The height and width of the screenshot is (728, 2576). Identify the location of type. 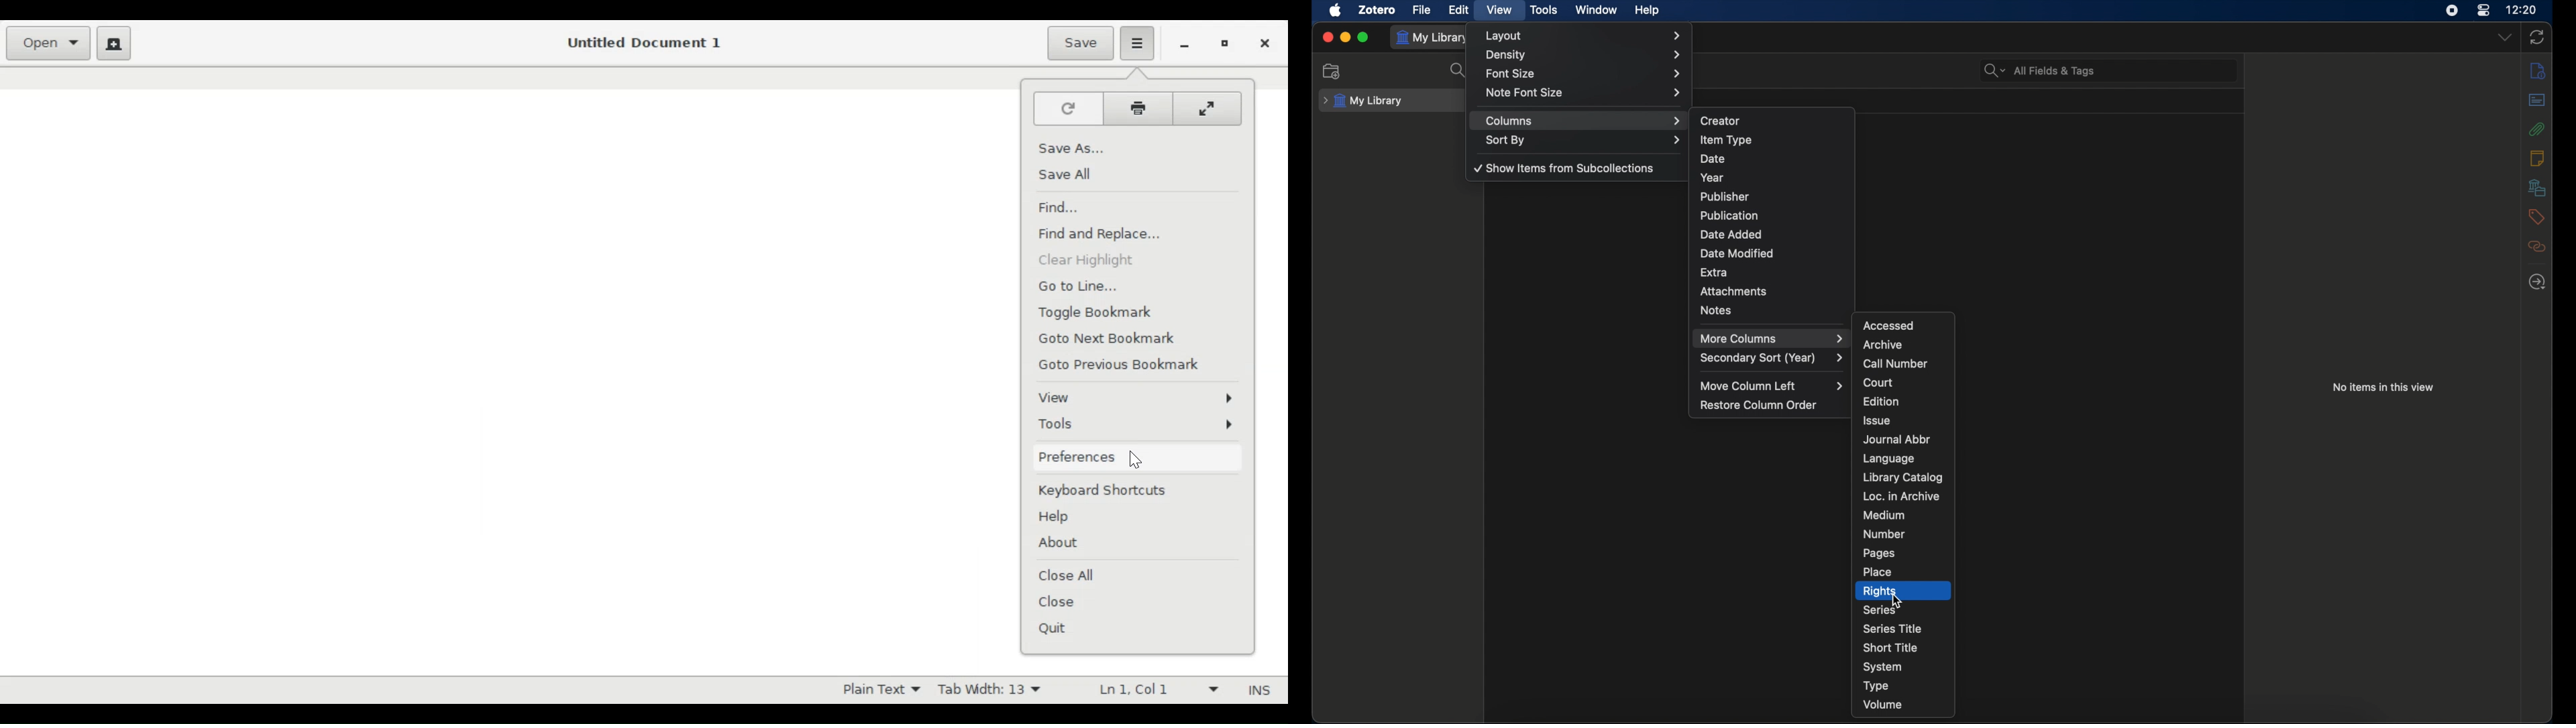
(1876, 686).